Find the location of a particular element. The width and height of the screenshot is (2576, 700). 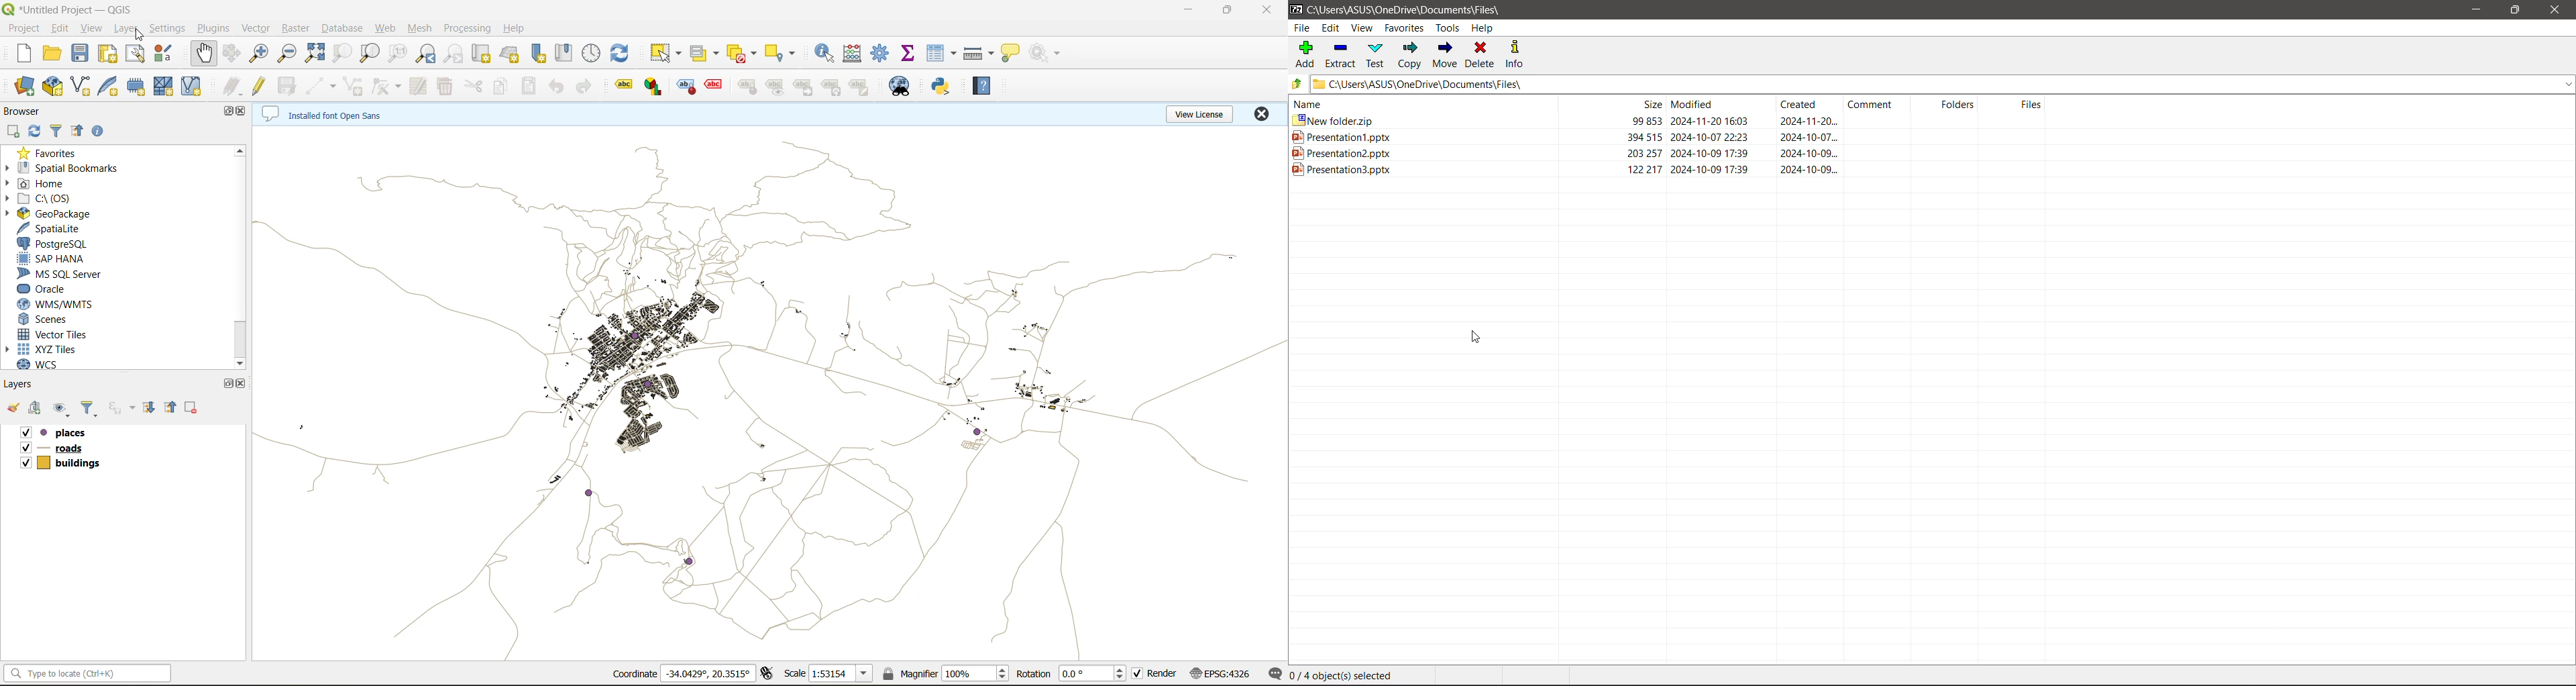

geopackage is located at coordinates (80, 215).